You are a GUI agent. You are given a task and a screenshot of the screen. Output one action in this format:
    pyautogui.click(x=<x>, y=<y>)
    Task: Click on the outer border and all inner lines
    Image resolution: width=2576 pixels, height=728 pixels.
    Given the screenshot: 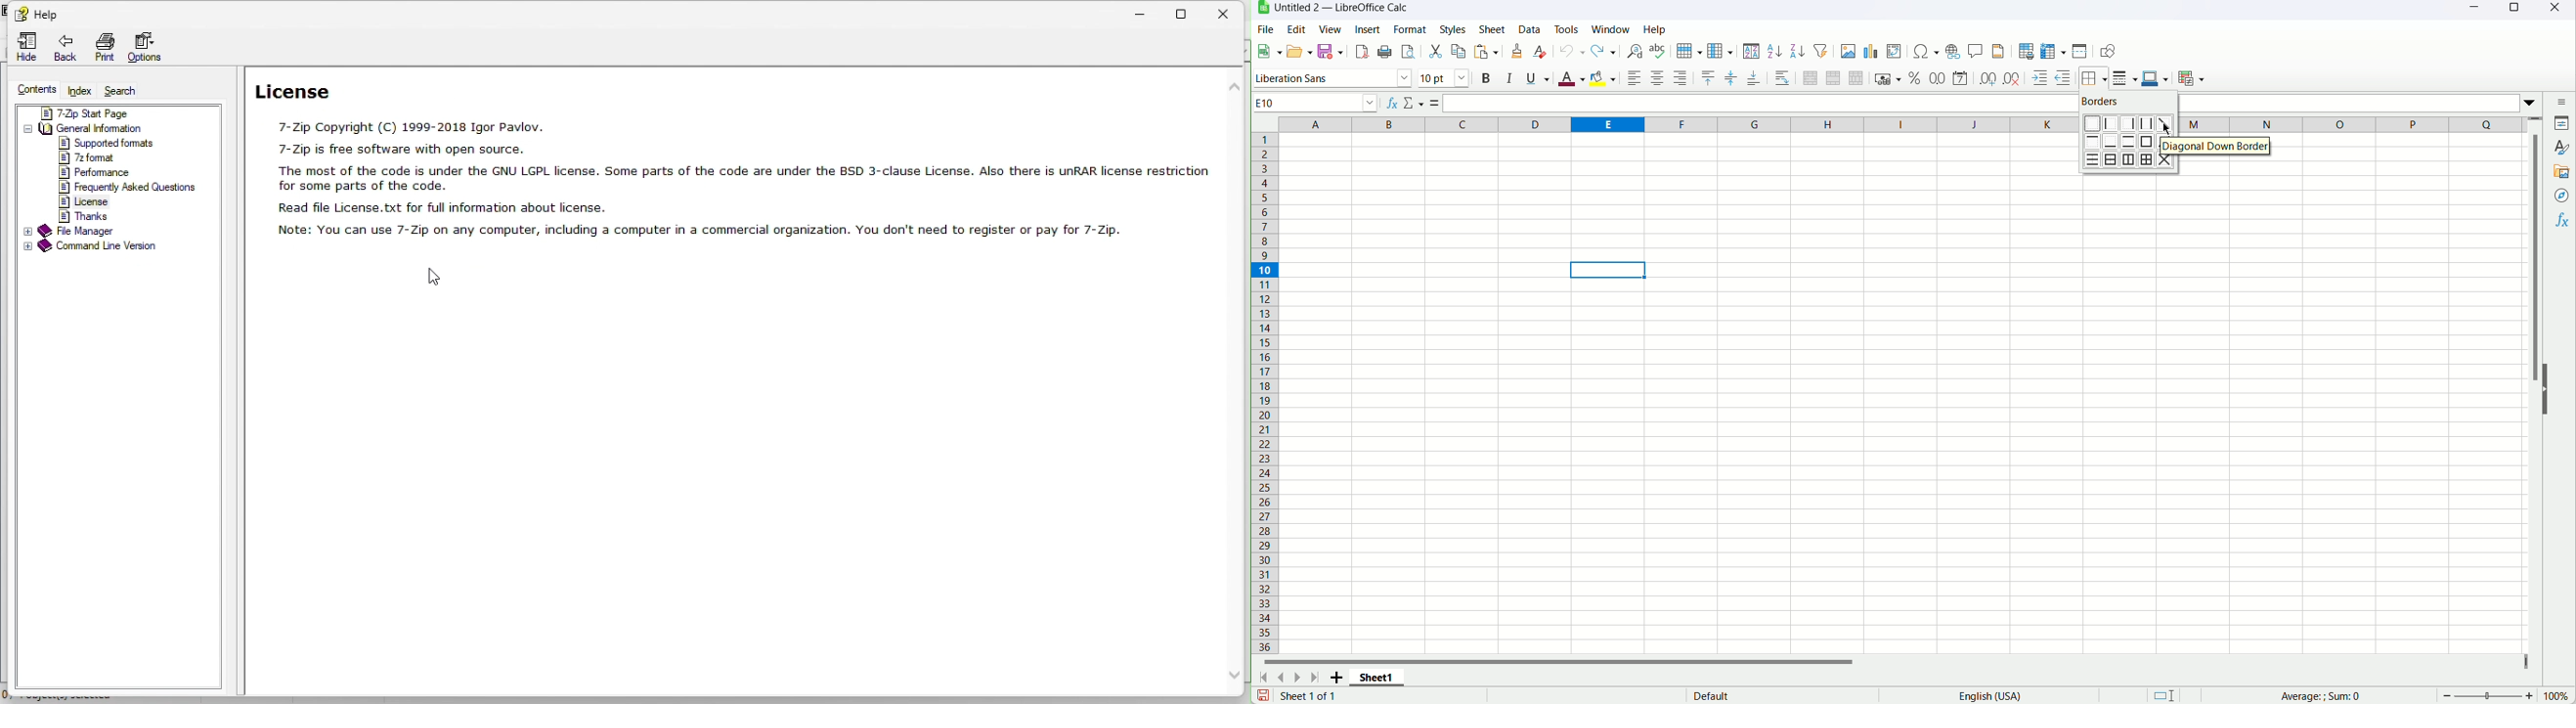 What is the action you would take?
    pyautogui.click(x=2148, y=159)
    